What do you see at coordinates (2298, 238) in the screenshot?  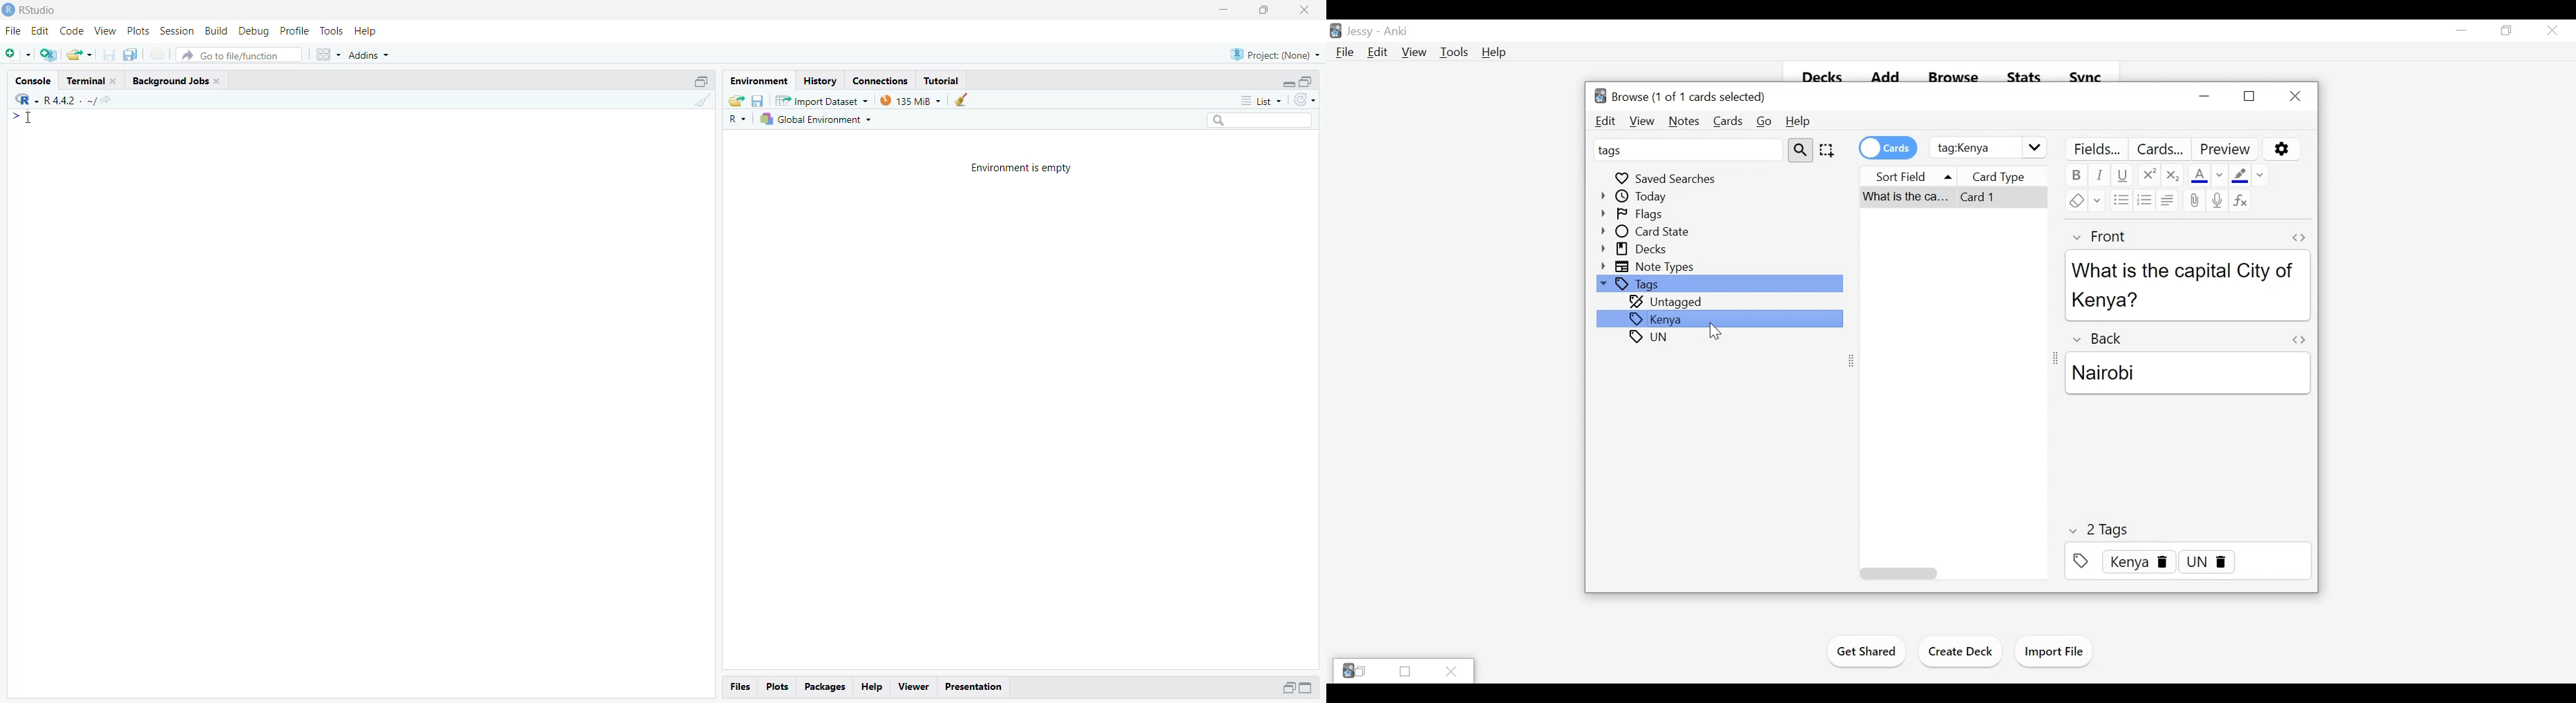 I see `Toggle HTML Editor` at bounding box center [2298, 238].